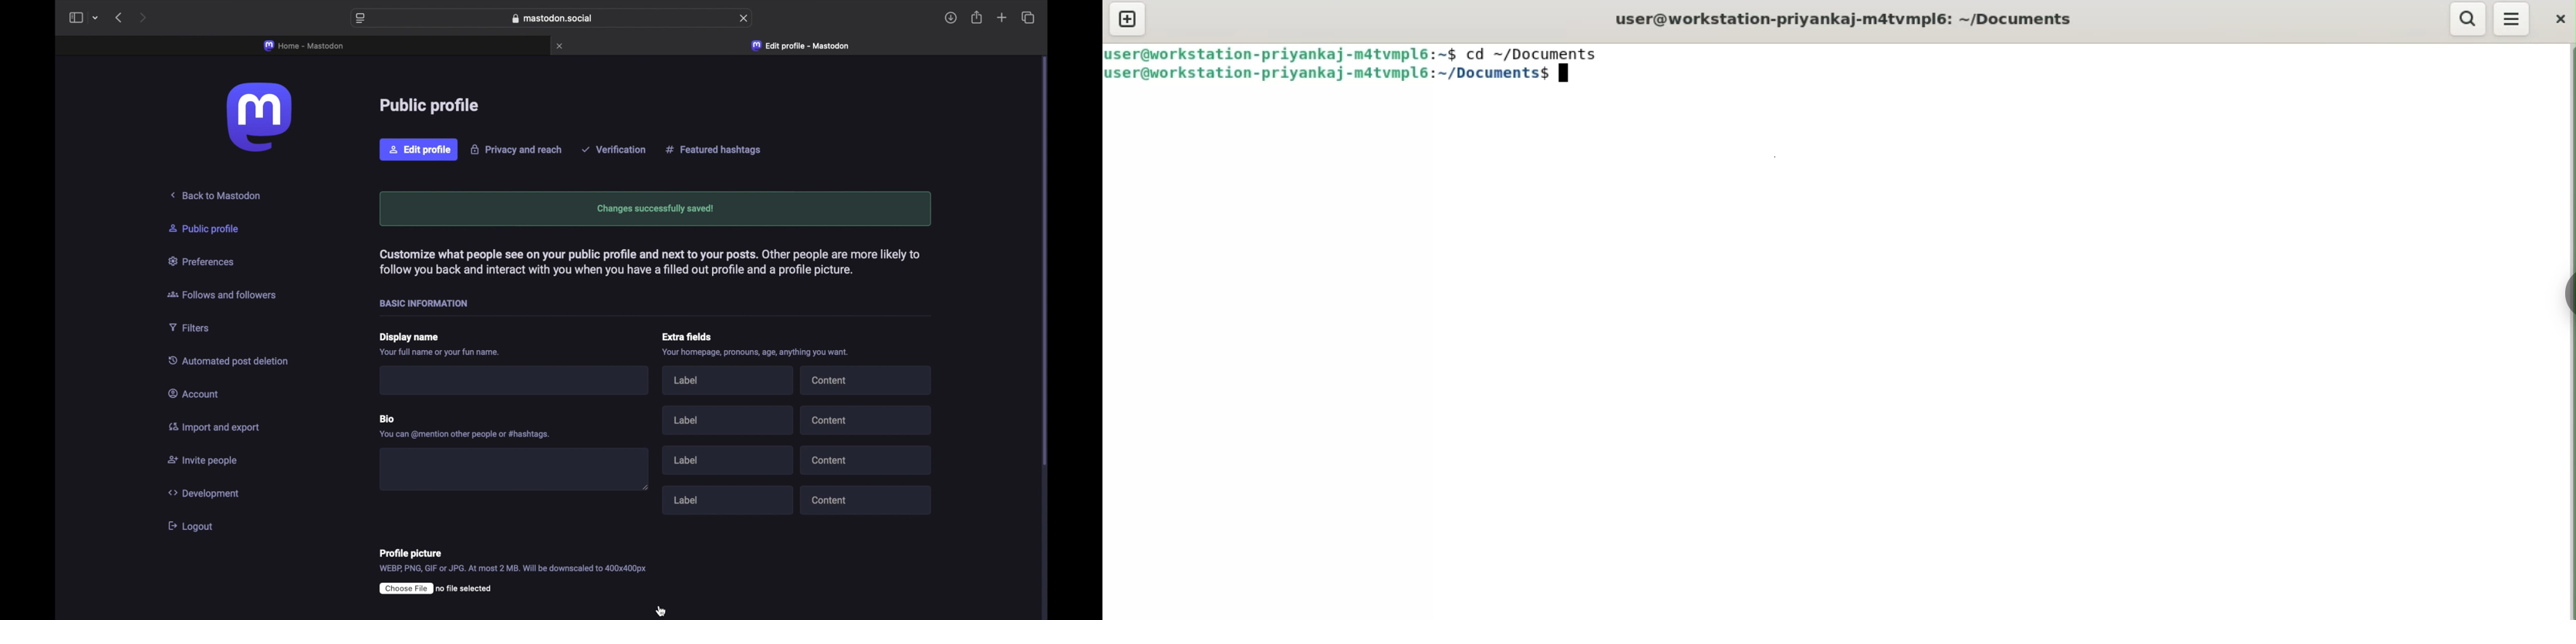 Image resolution: width=2576 pixels, height=644 pixels. I want to click on \utomated post deletion, so click(227, 360).